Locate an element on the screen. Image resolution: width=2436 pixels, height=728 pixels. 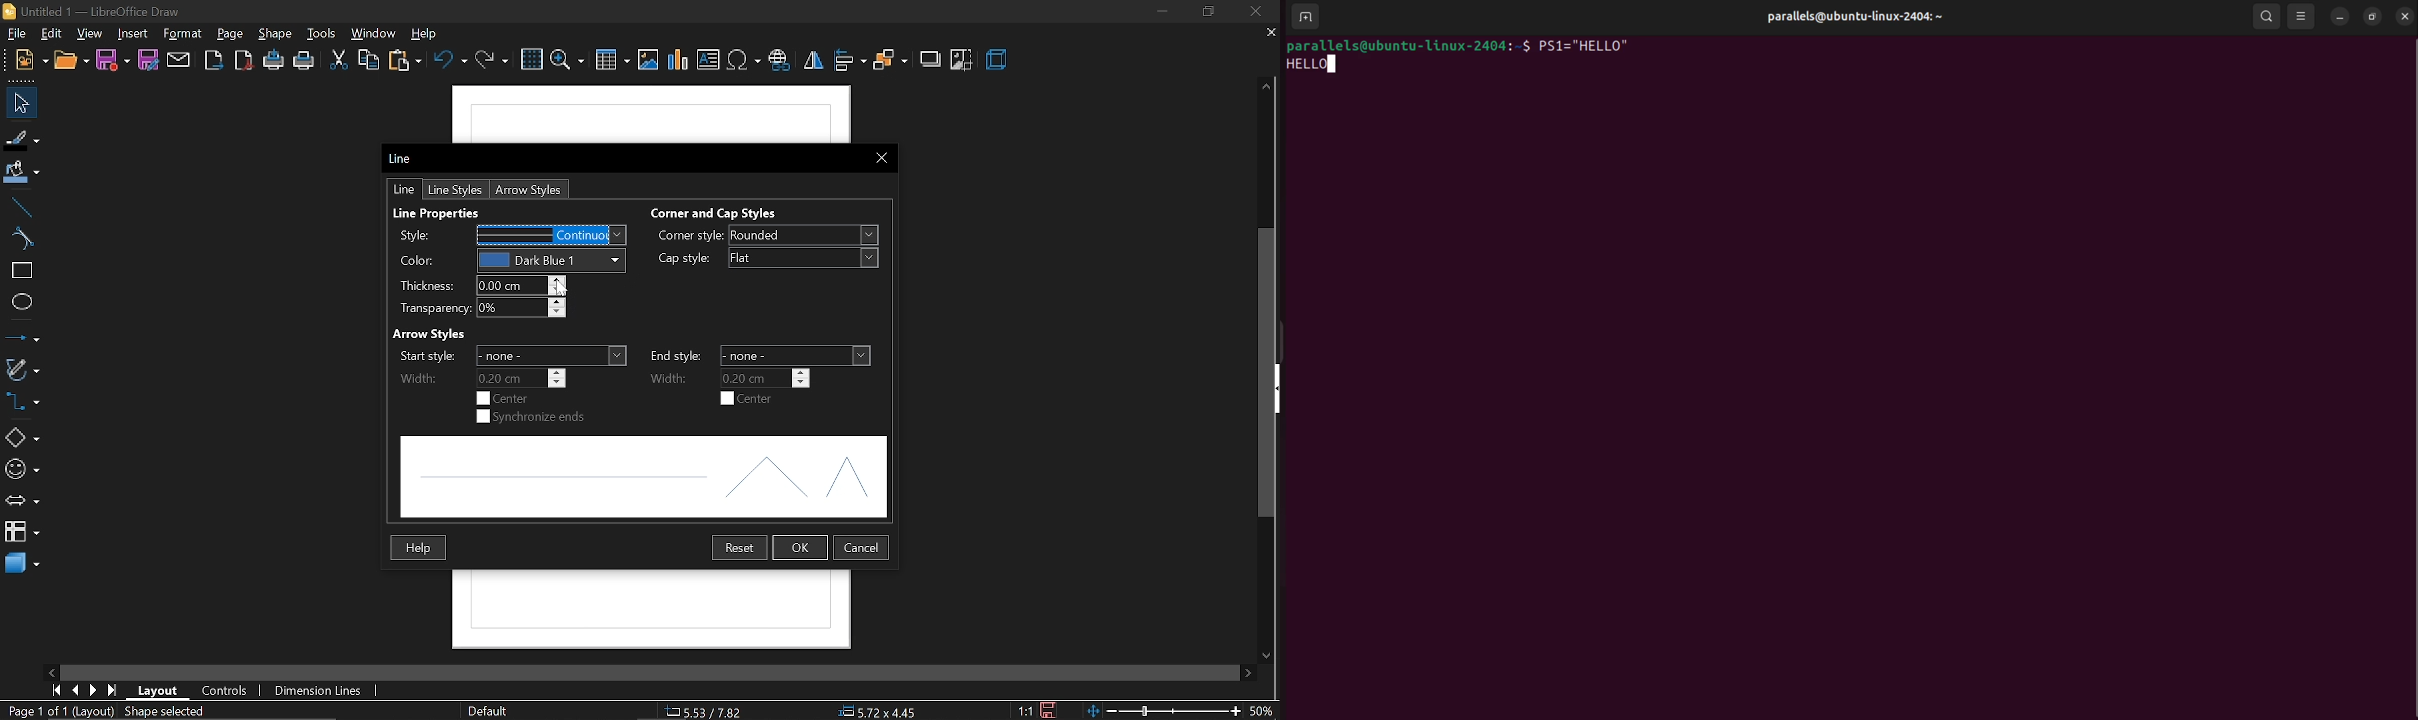
insert table is located at coordinates (611, 62).